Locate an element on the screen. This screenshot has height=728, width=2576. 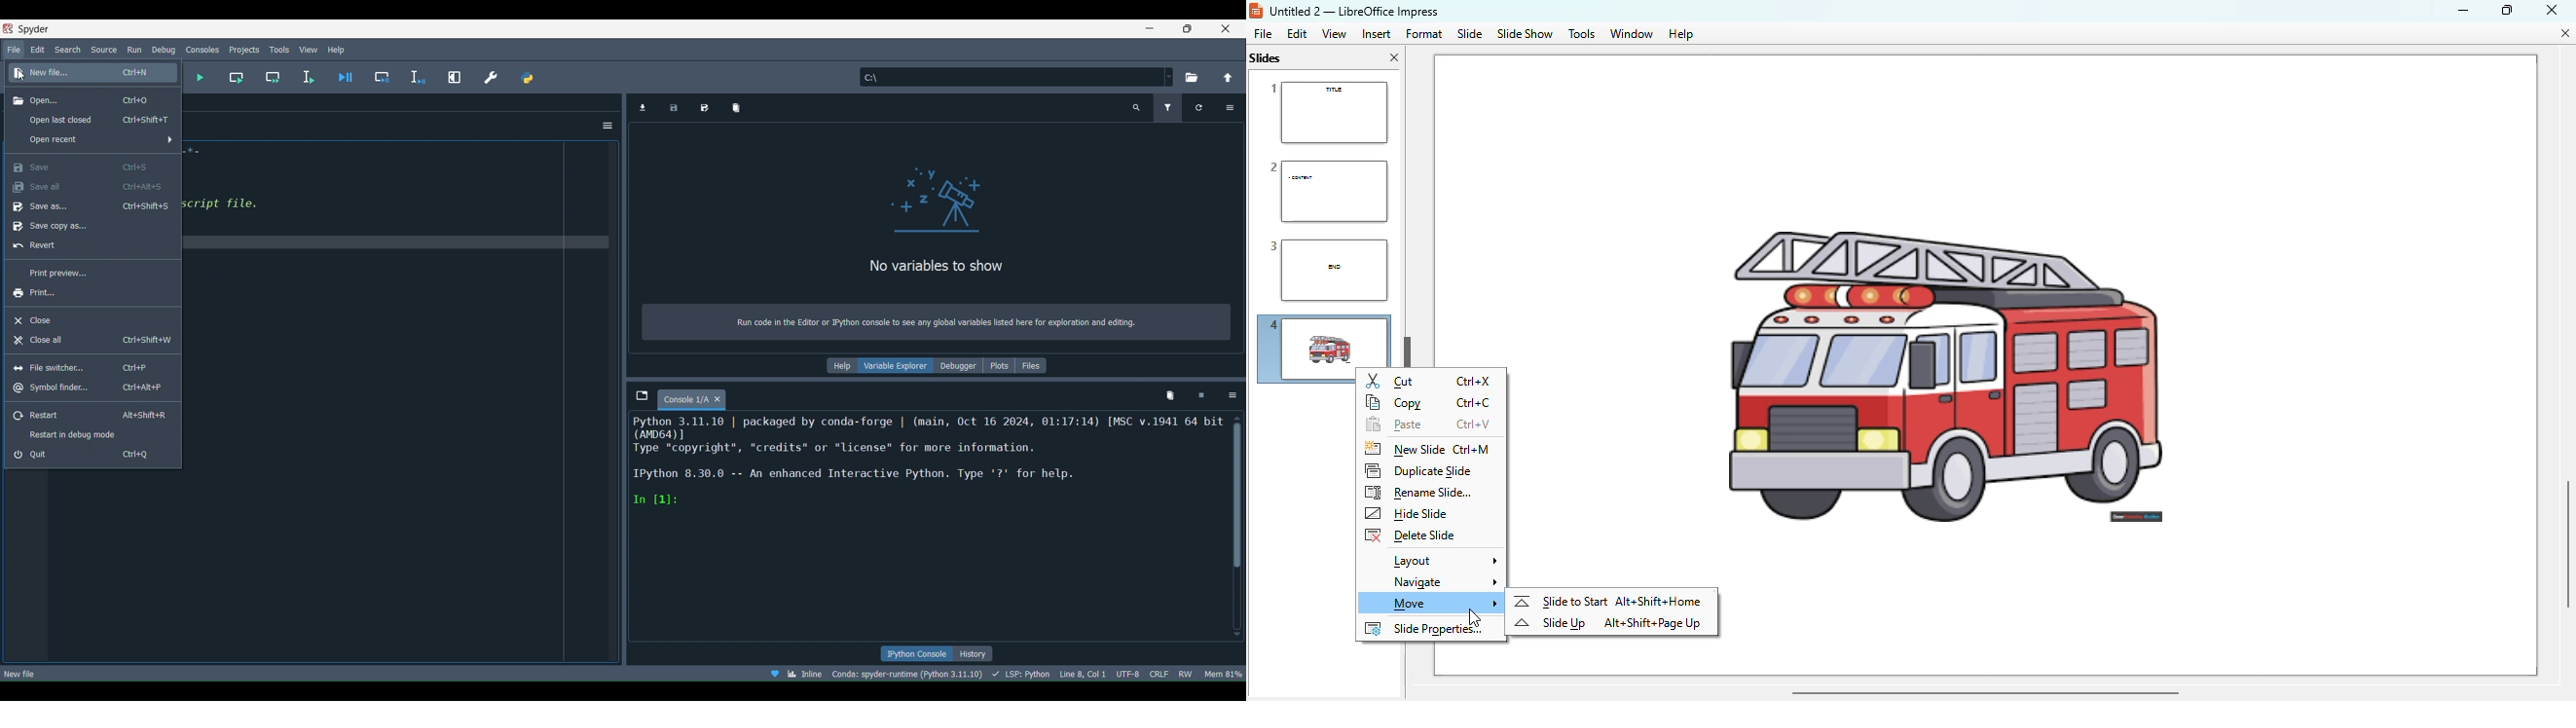
Close all is located at coordinates (92, 341).